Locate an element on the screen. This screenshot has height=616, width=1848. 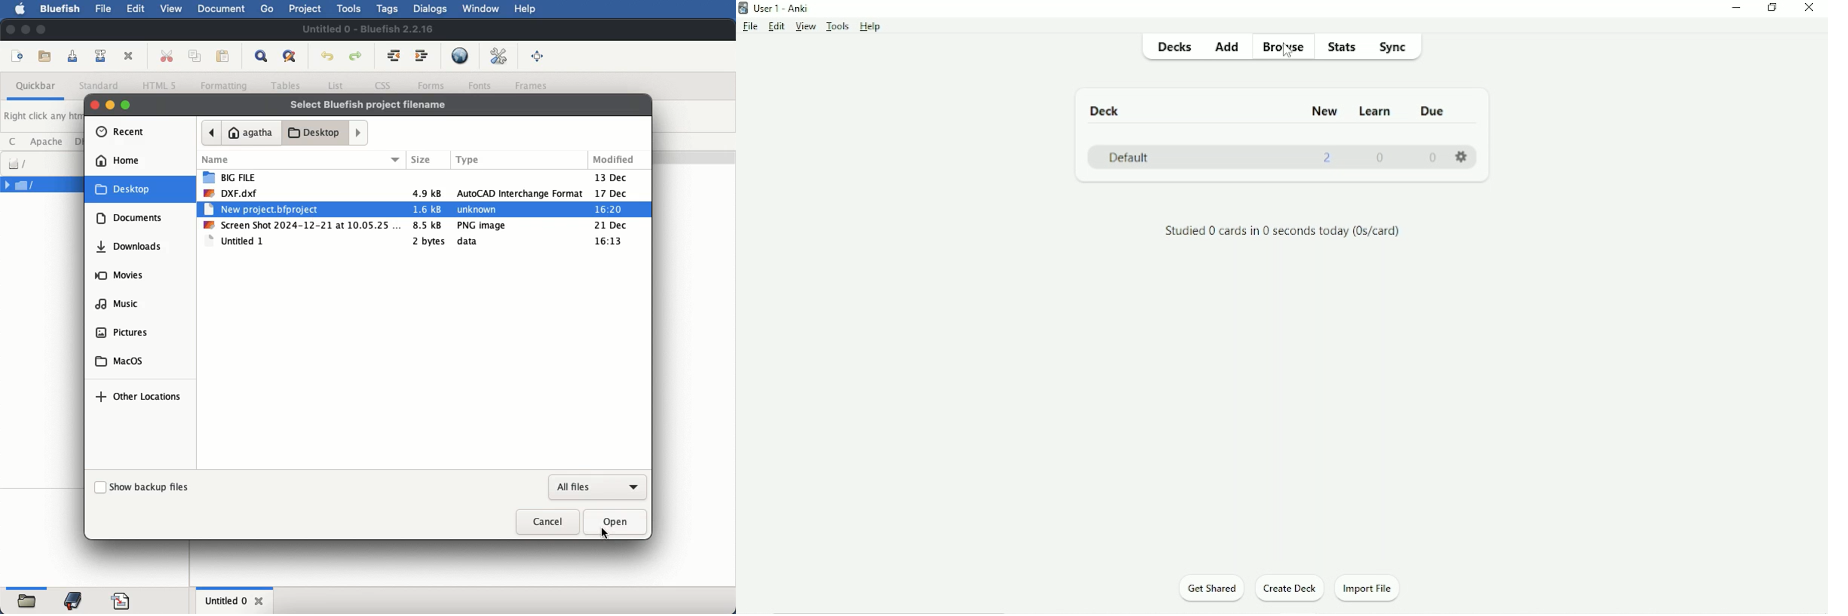
folder is located at coordinates (26, 601).